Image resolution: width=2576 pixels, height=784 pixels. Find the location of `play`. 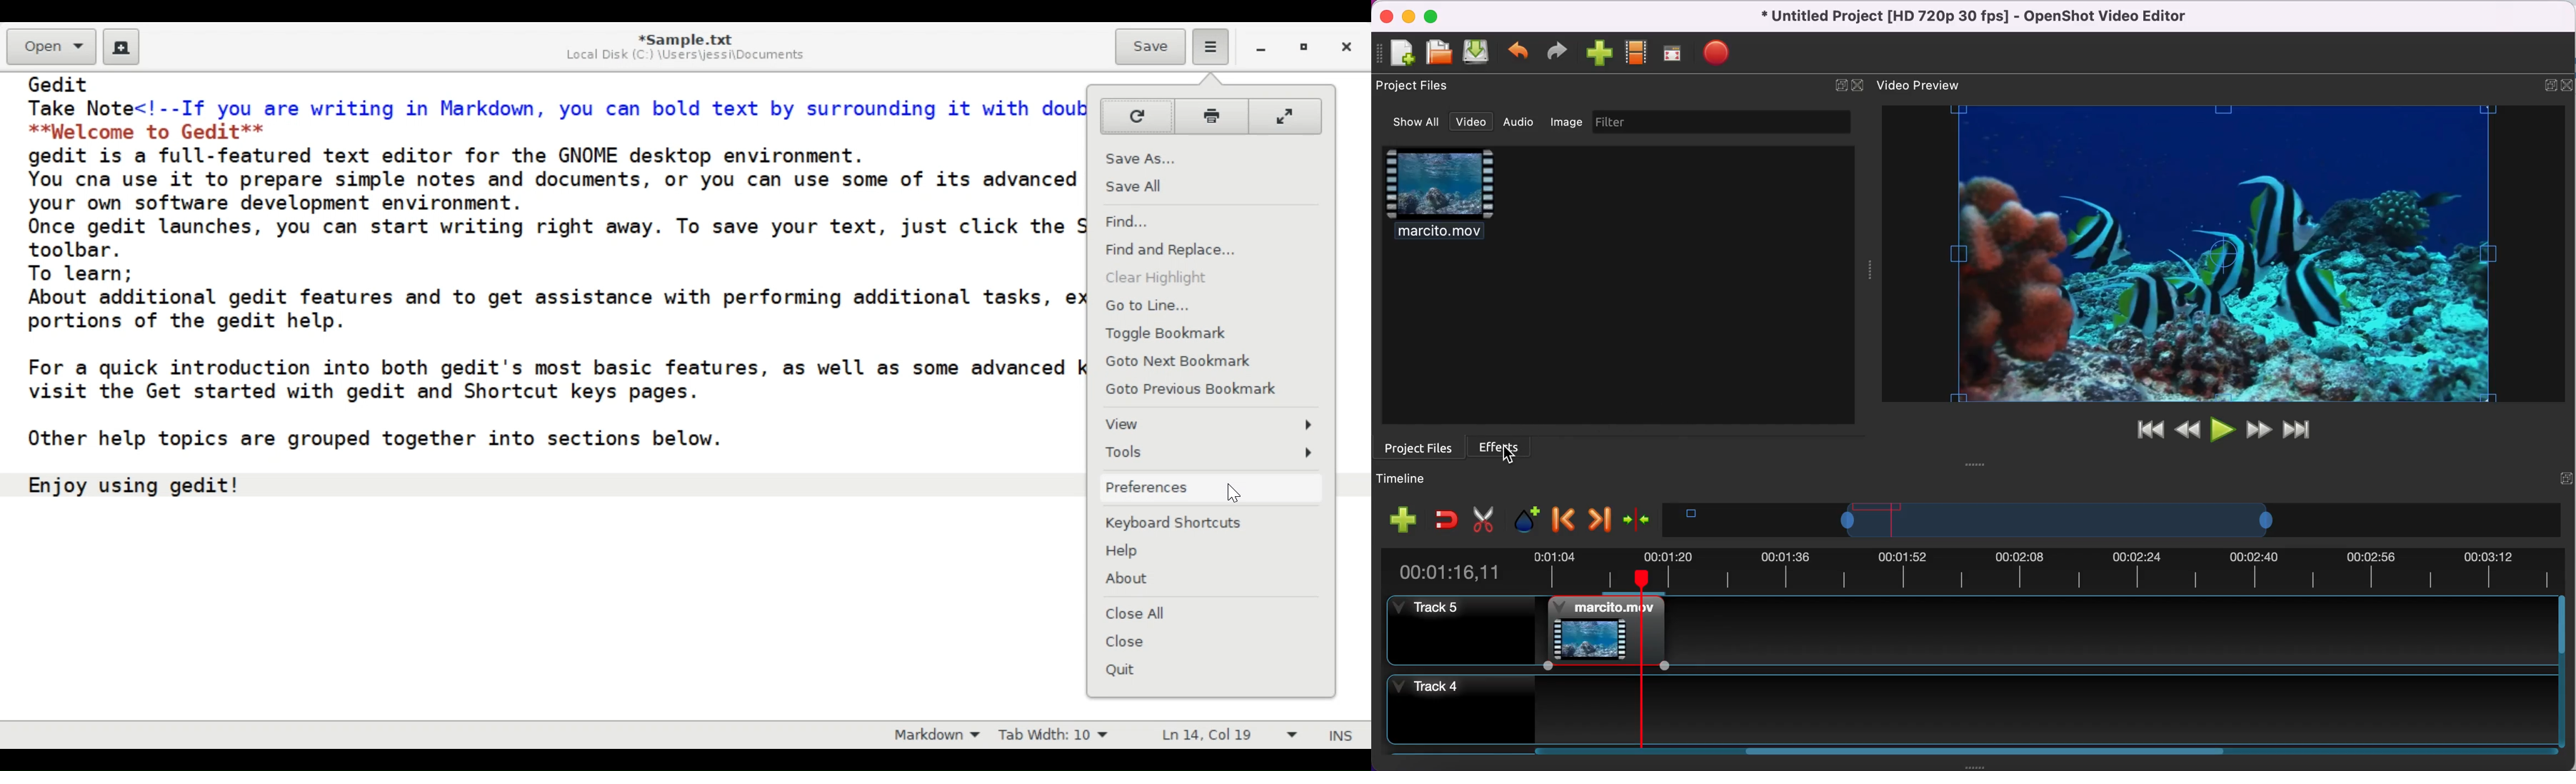

play is located at coordinates (2223, 429).